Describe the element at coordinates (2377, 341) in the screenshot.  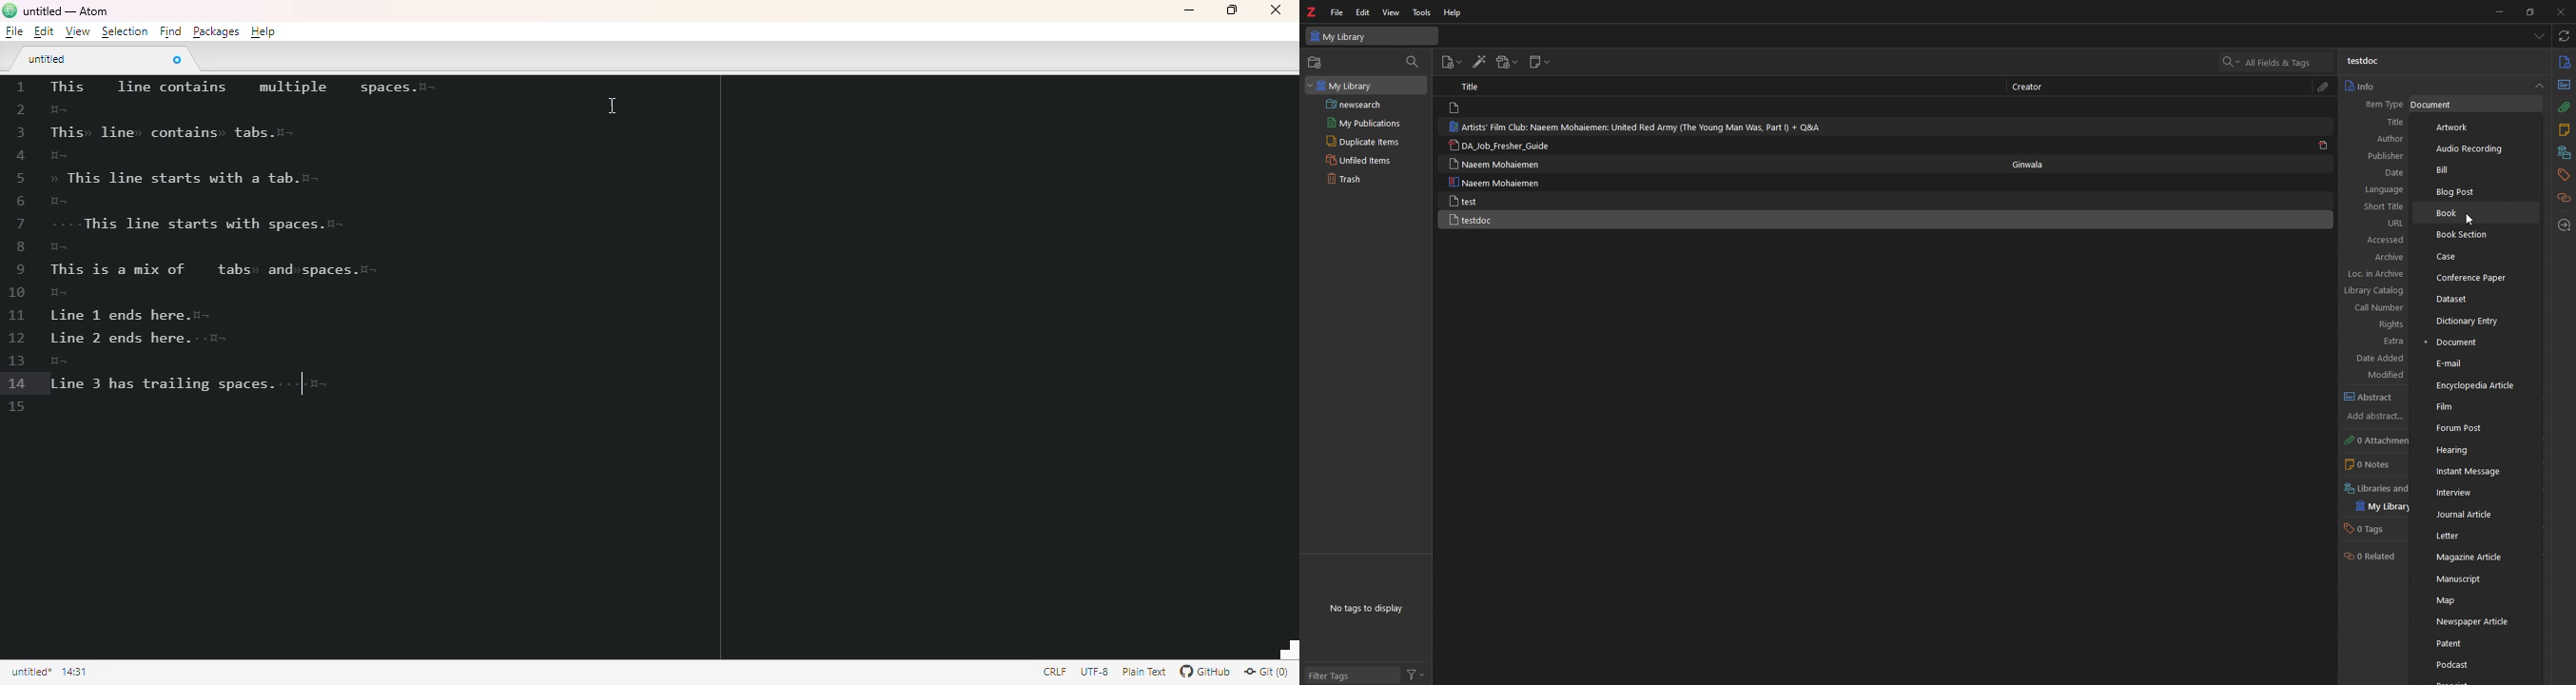
I see `Extra` at that location.